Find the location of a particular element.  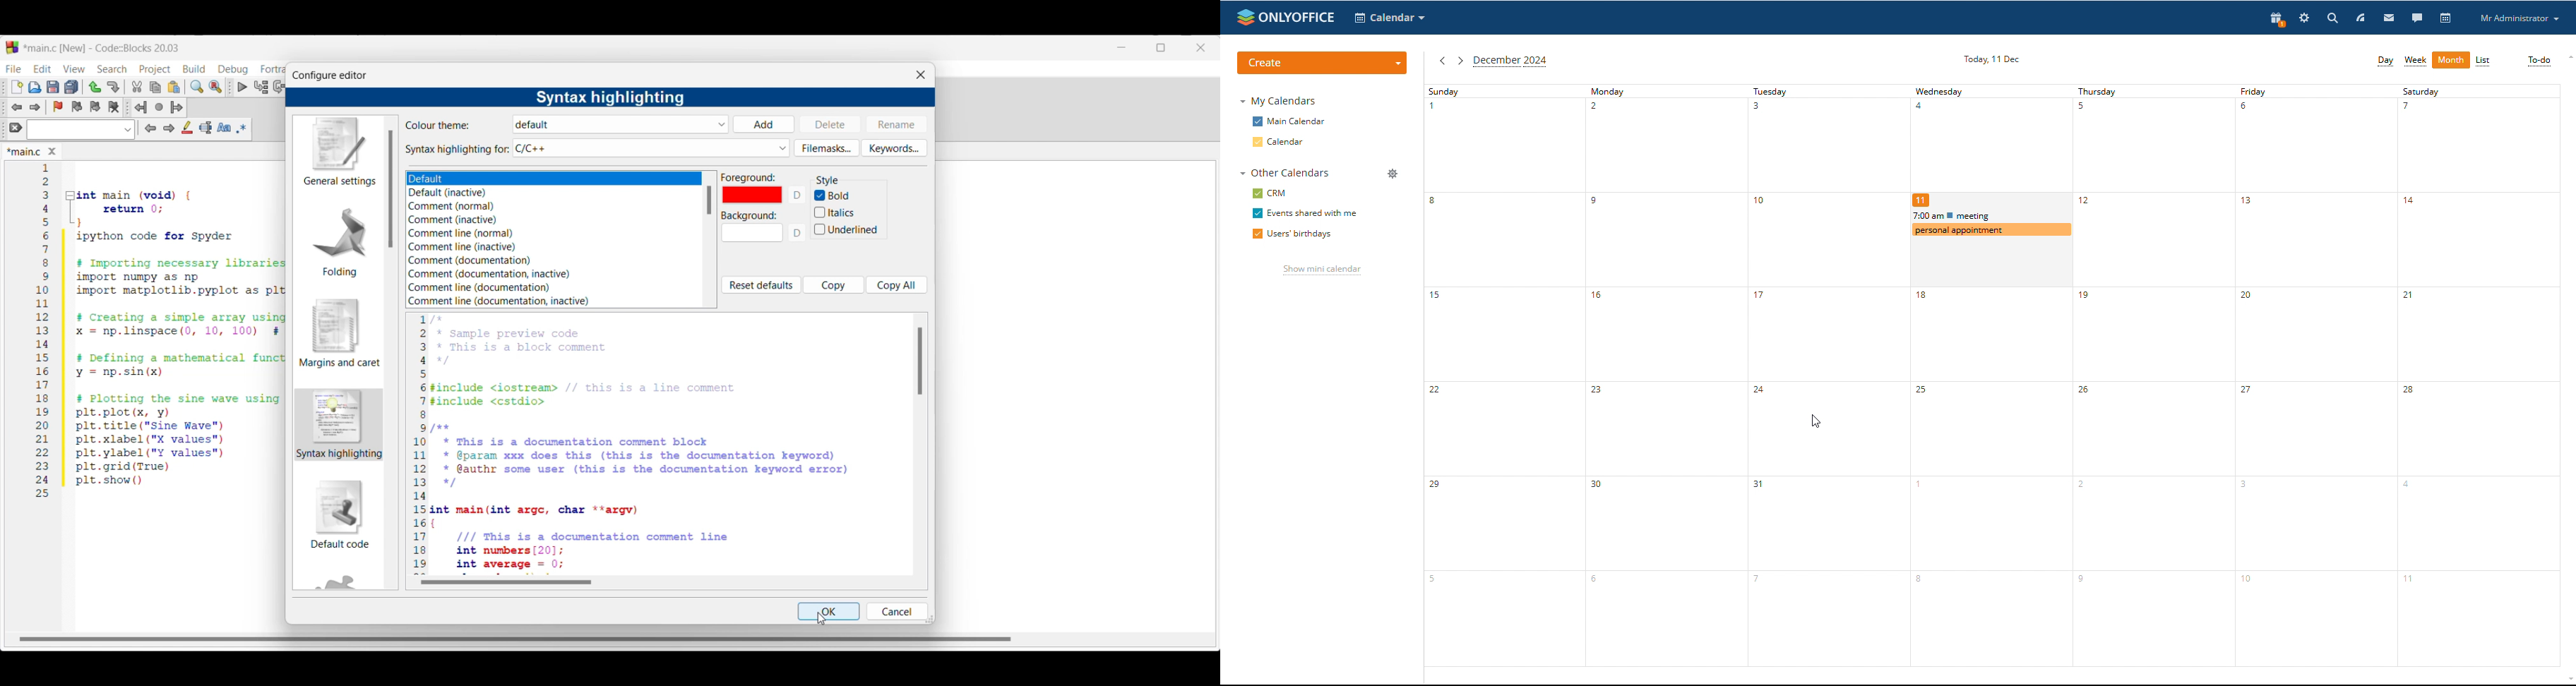

Syntax highlighting options is located at coordinates (651, 148).